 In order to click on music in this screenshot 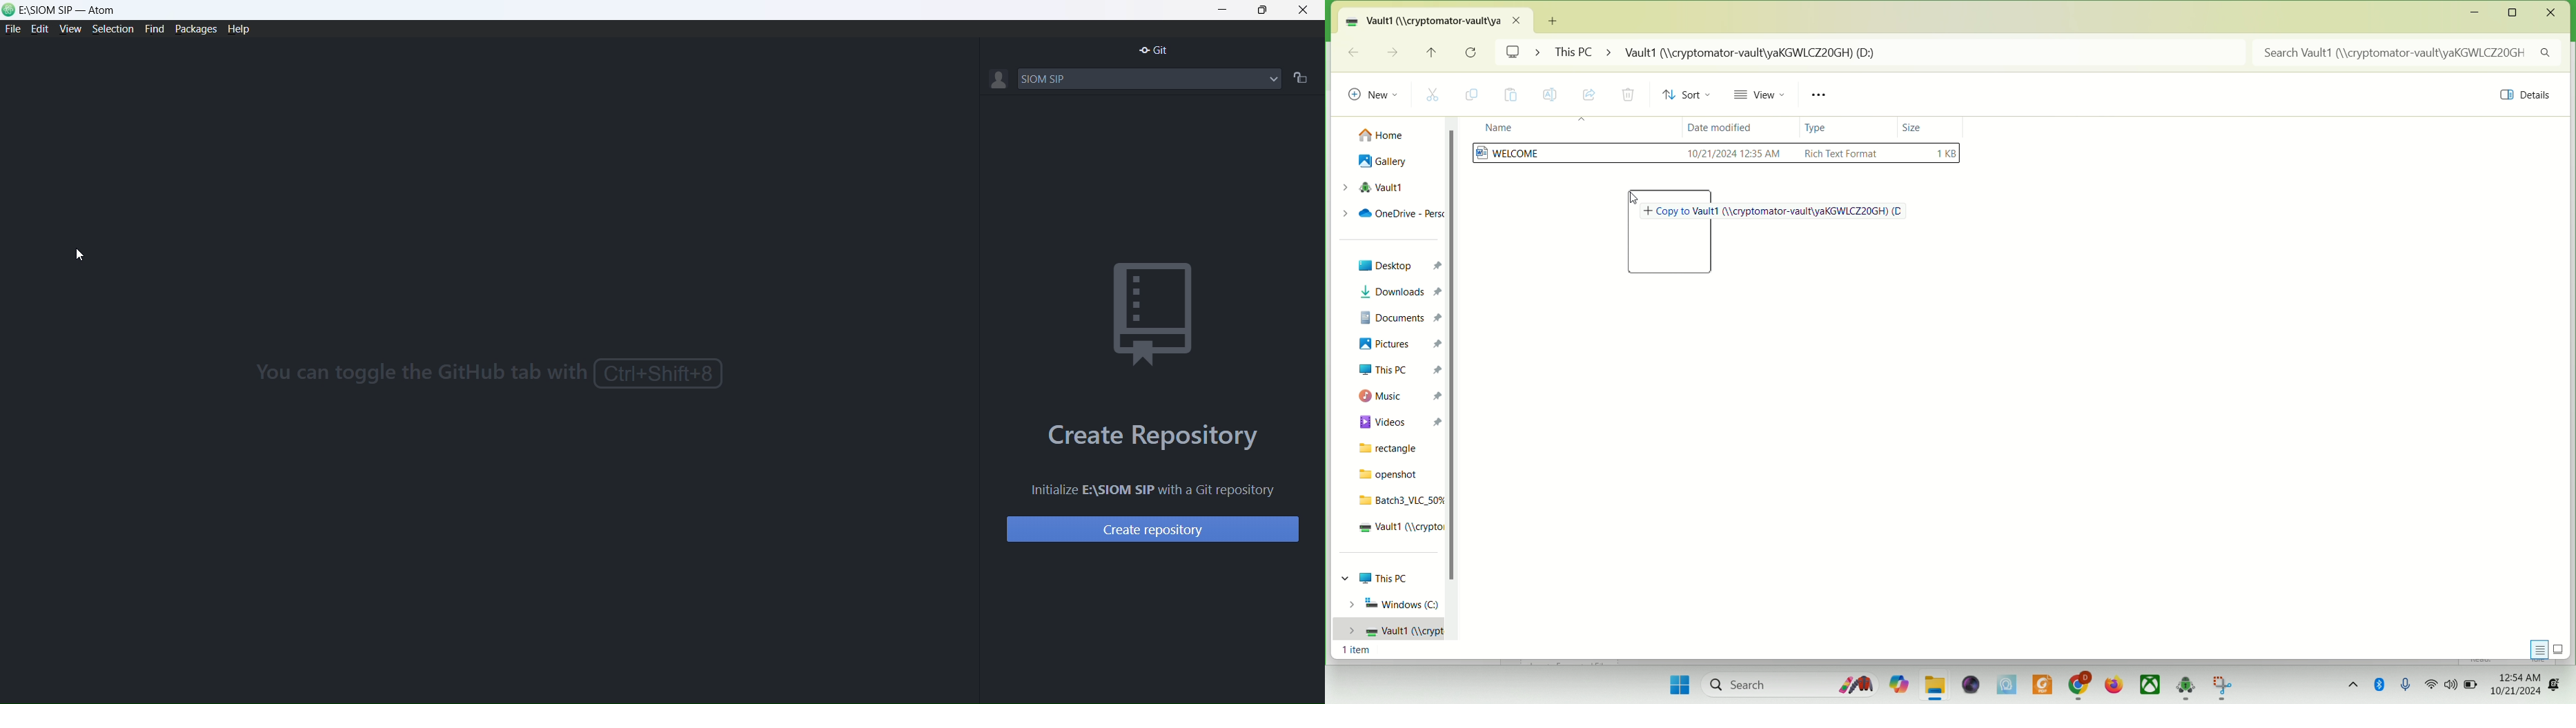, I will do `click(1397, 396)`.